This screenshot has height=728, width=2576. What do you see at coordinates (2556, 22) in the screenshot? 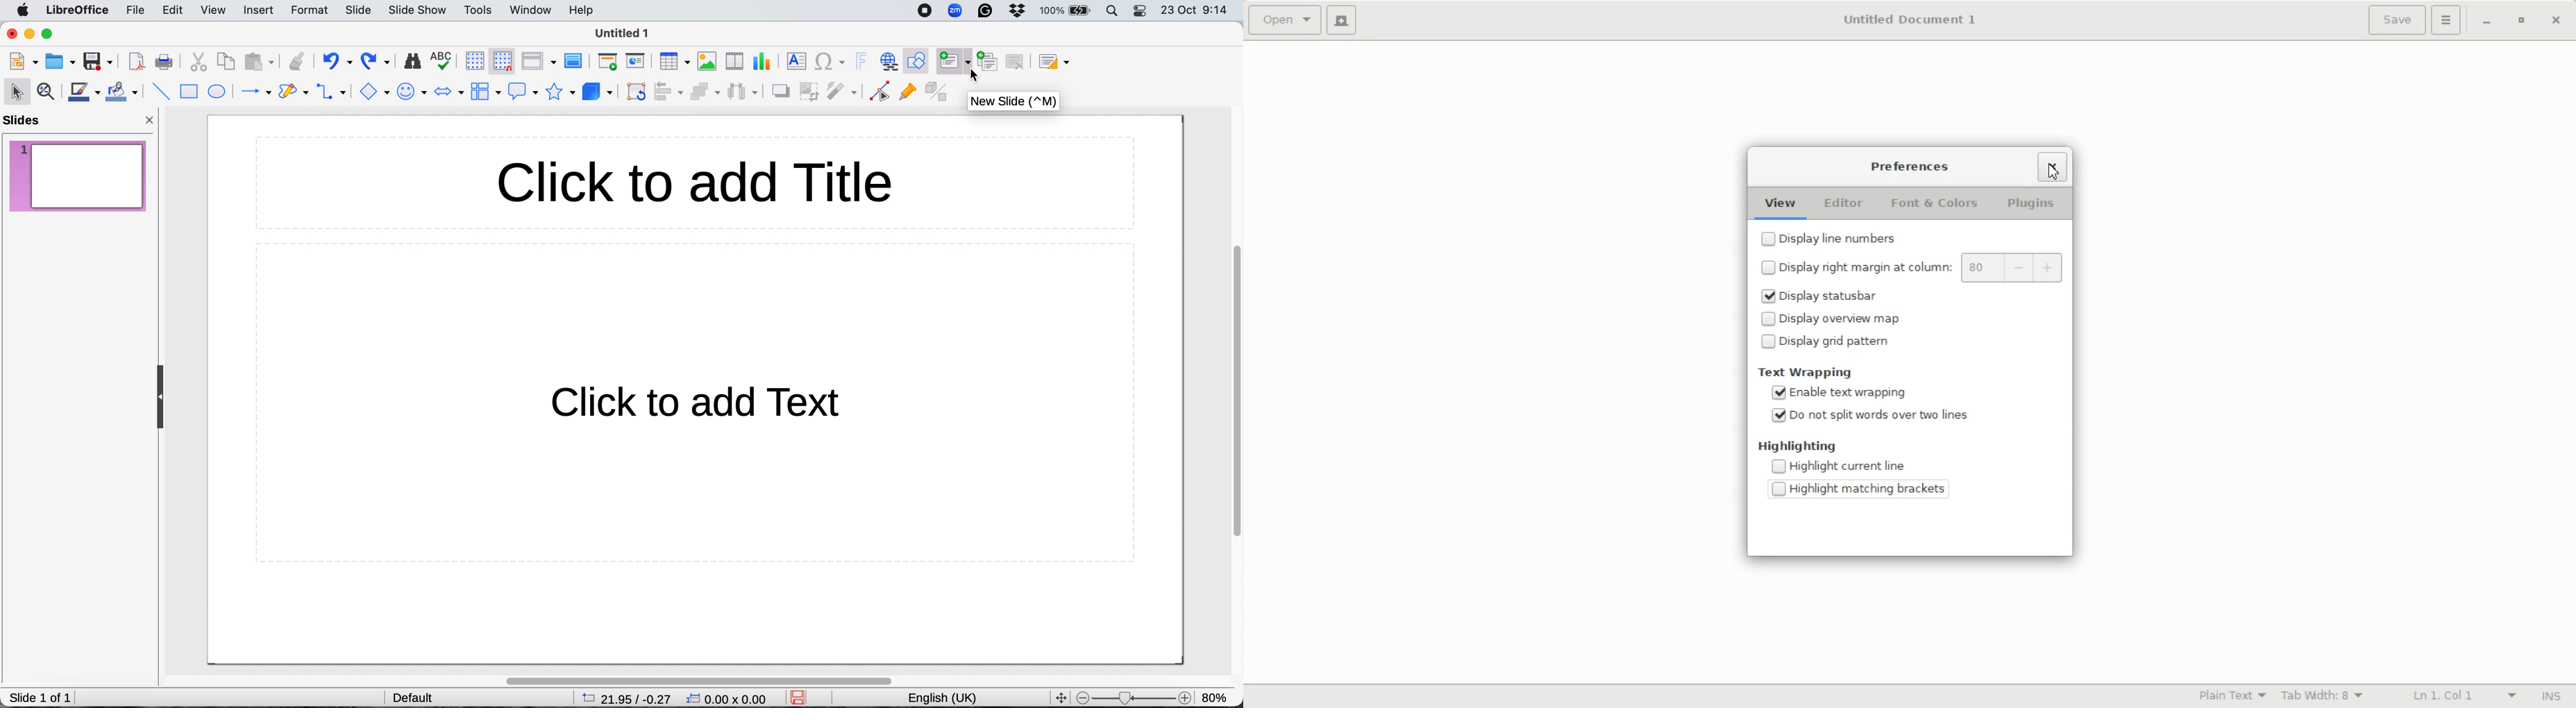
I see `Close` at bounding box center [2556, 22].